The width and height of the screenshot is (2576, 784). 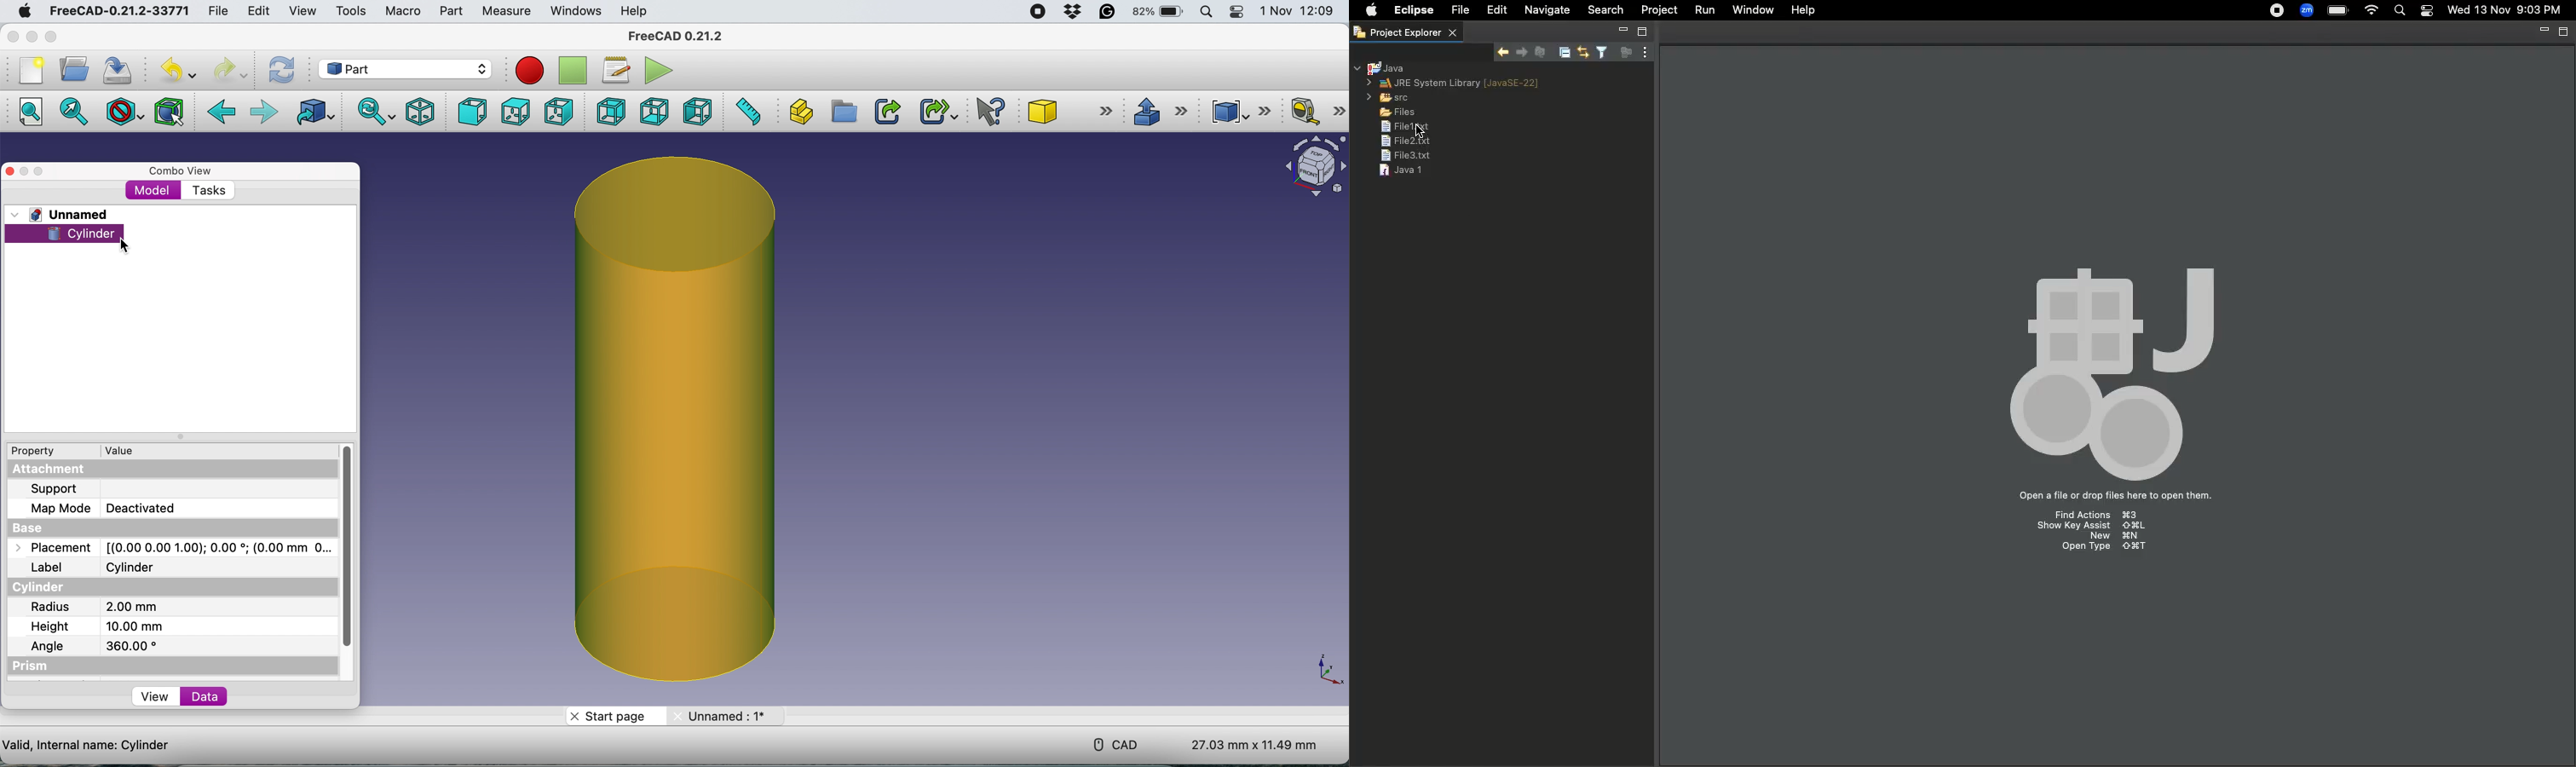 I want to click on execute macros, so click(x=654, y=69).